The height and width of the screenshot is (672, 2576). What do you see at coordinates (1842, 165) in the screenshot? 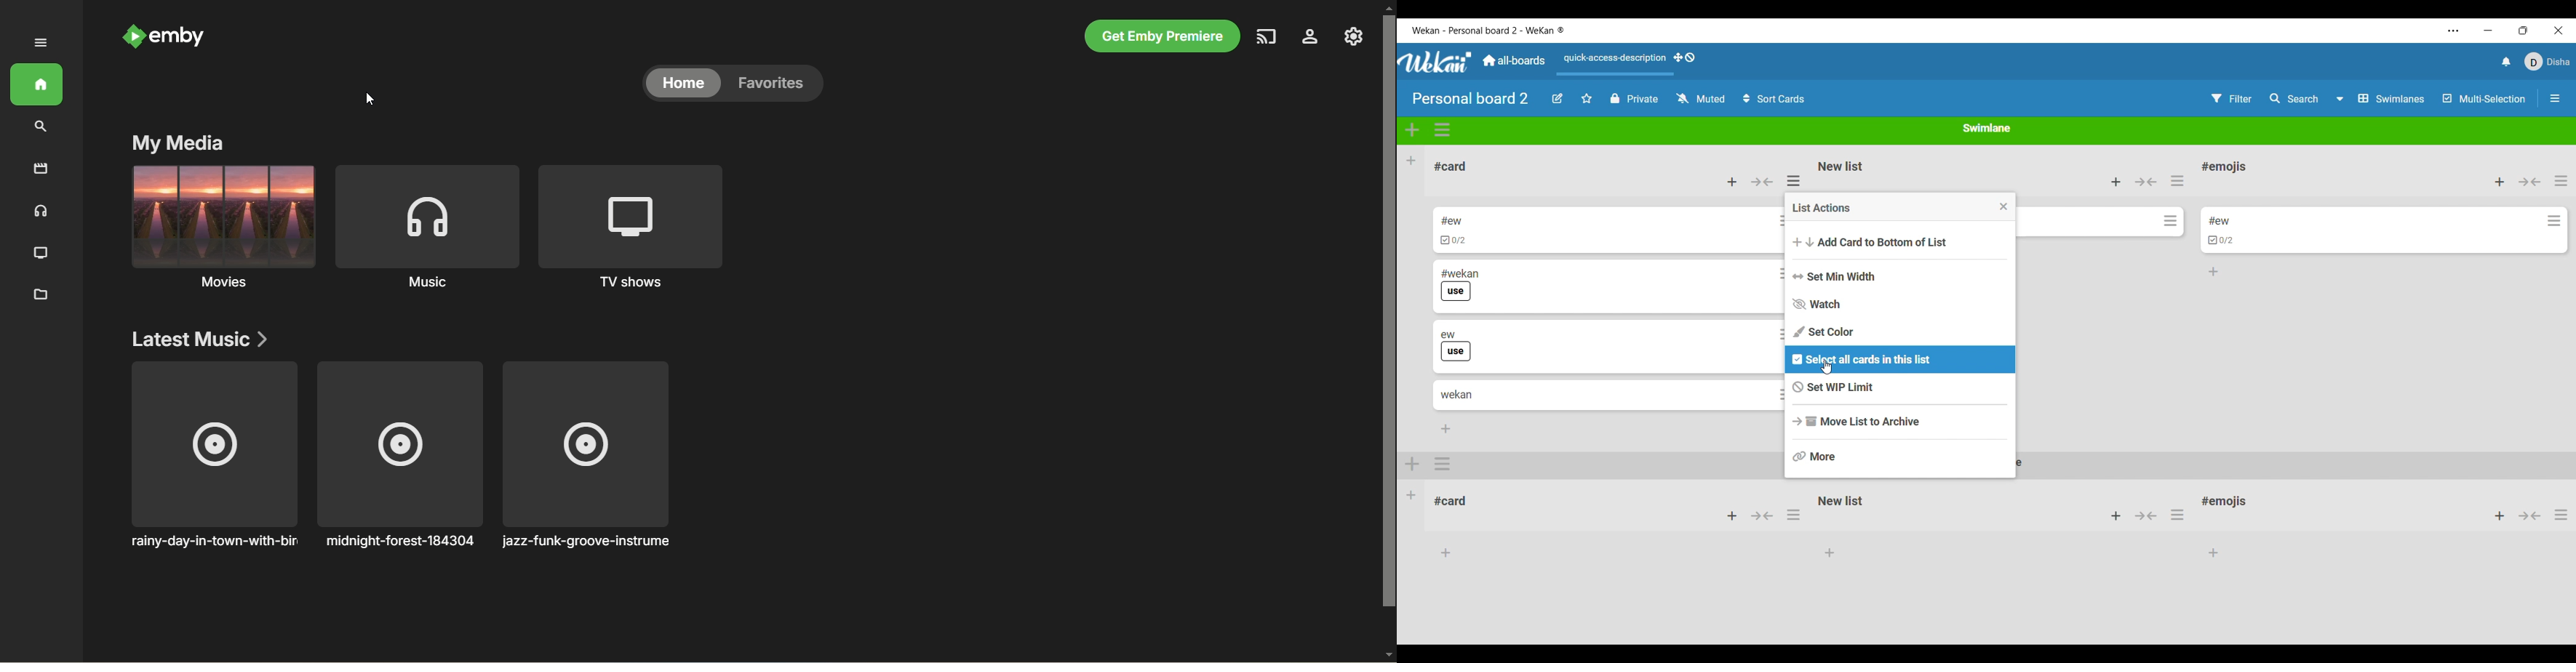
I see `Name of list` at bounding box center [1842, 165].